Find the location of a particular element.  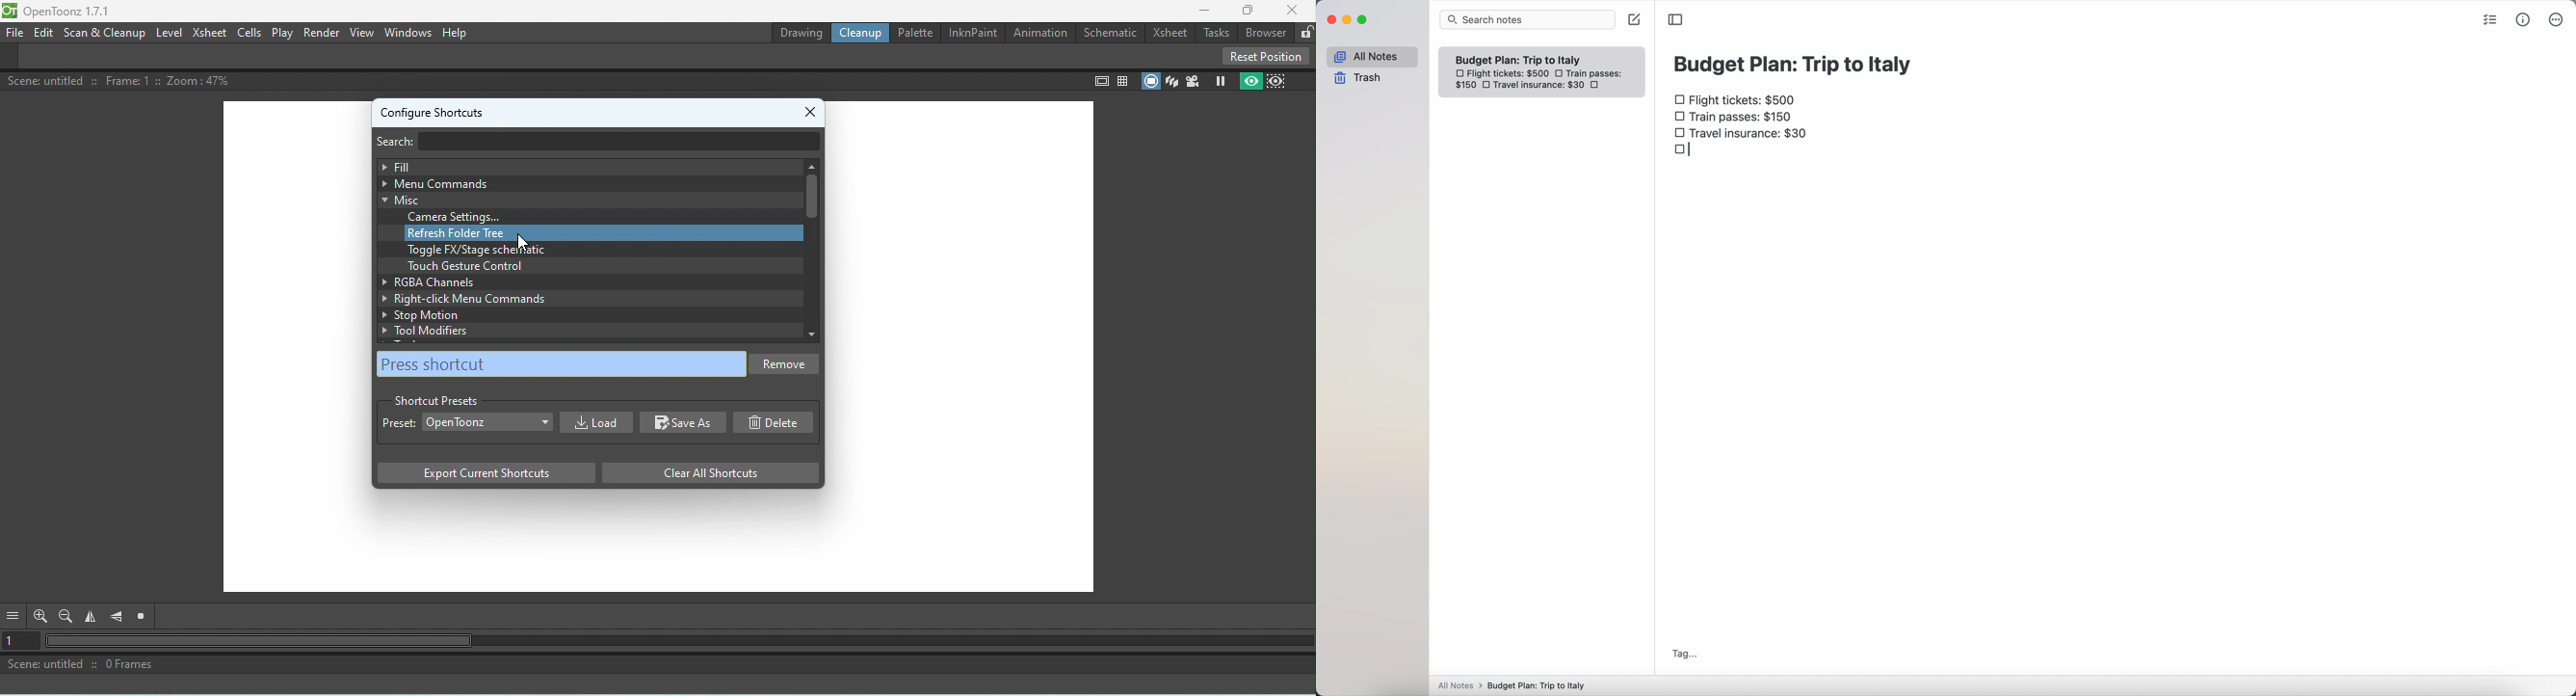

flight tickets: $500 checkbox is located at coordinates (1738, 101).